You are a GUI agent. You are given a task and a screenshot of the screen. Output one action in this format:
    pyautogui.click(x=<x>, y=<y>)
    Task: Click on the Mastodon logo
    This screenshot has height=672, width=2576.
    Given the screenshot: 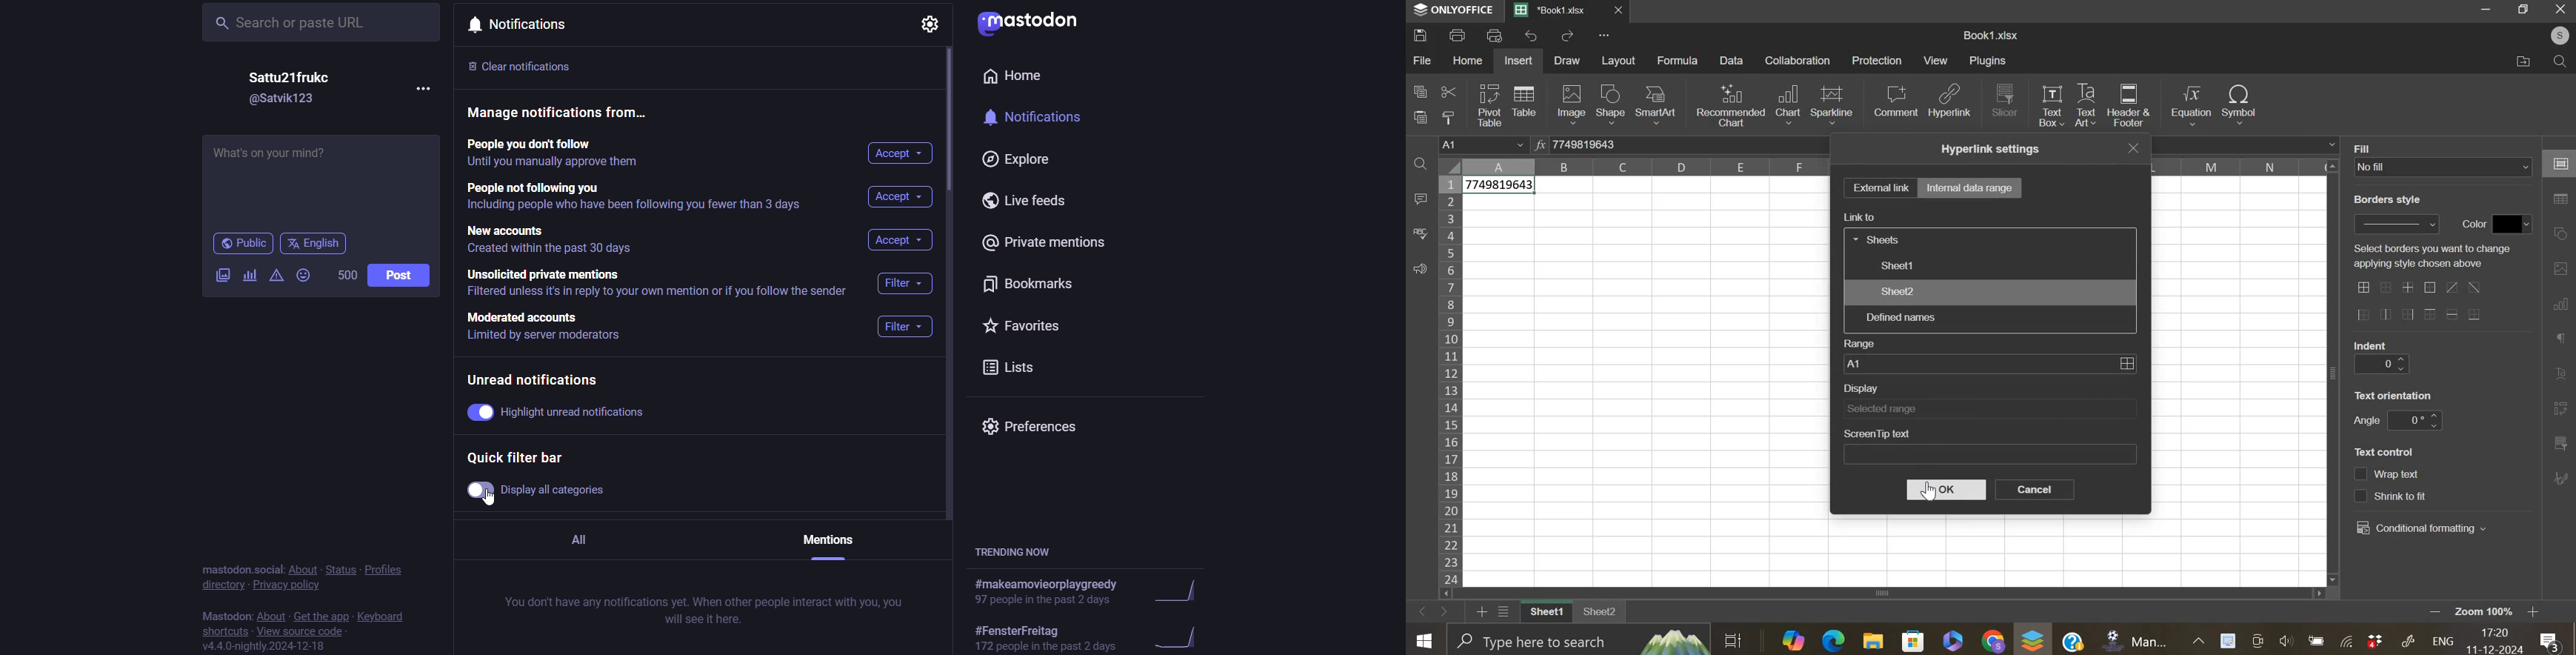 What is the action you would take?
    pyautogui.click(x=1028, y=24)
    